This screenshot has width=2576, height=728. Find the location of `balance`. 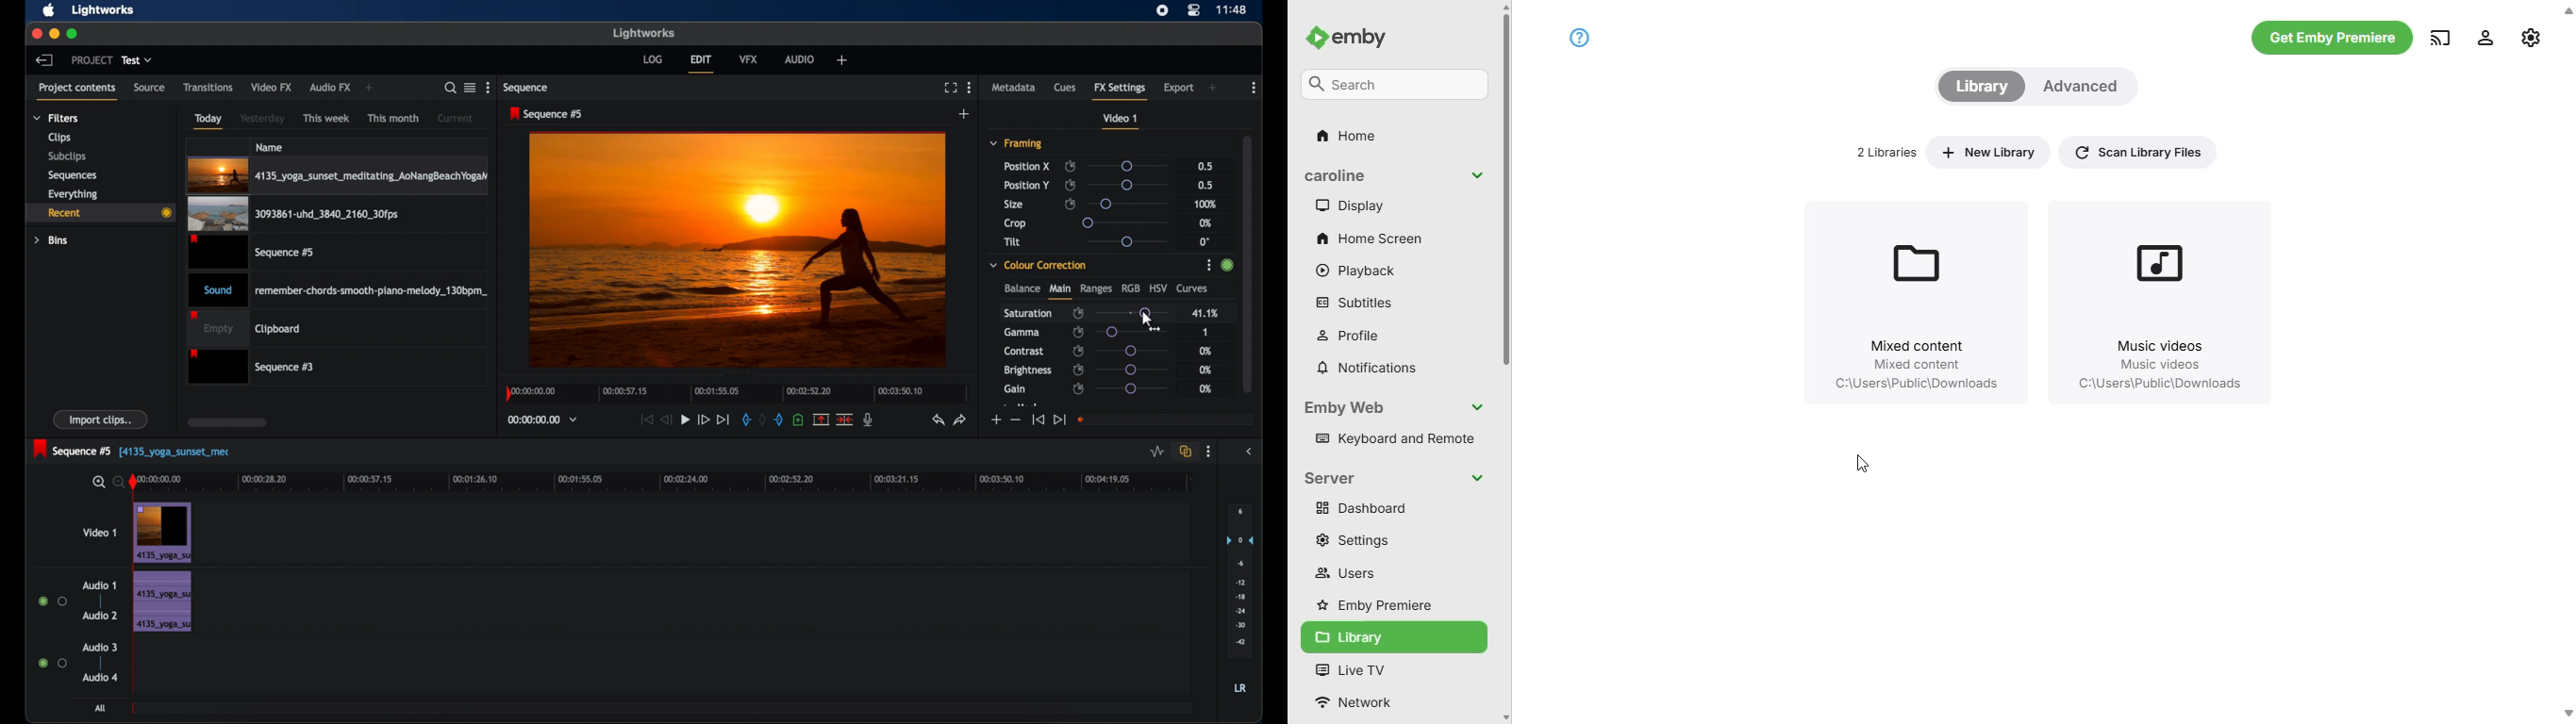

balance is located at coordinates (1022, 289).